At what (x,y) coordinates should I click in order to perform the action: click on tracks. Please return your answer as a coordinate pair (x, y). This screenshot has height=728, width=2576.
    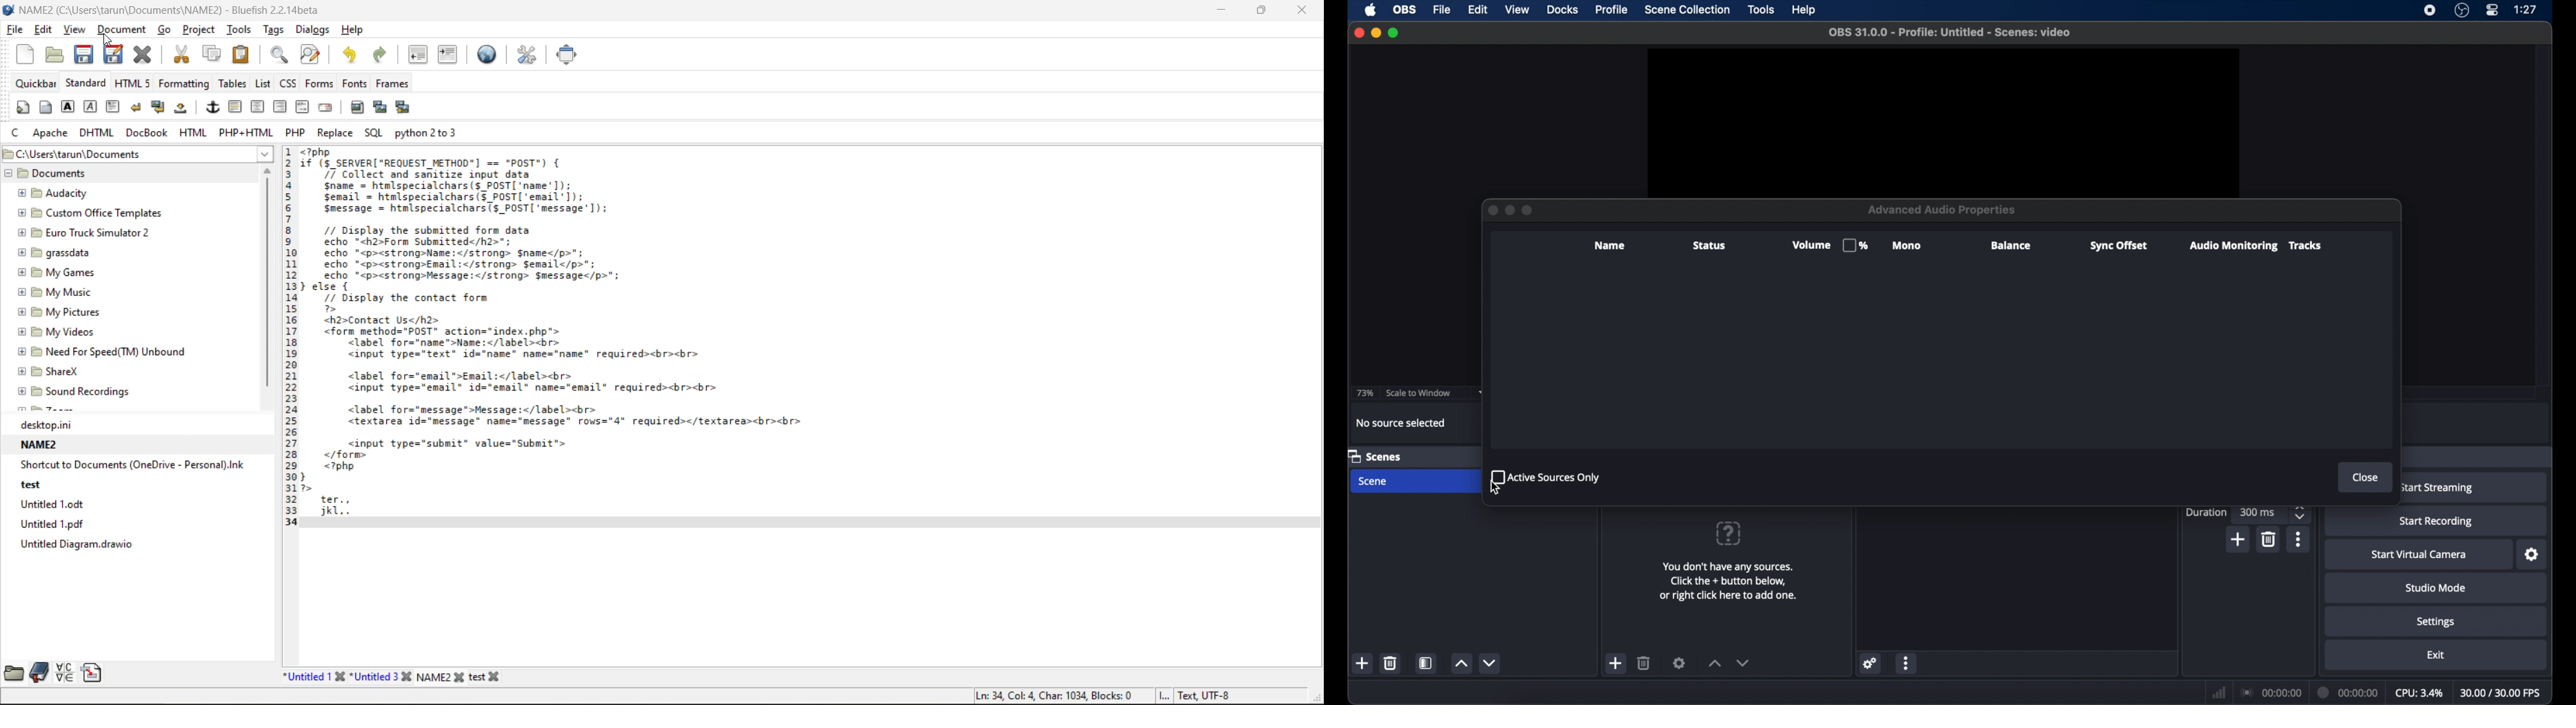
    Looking at the image, I should click on (2306, 245).